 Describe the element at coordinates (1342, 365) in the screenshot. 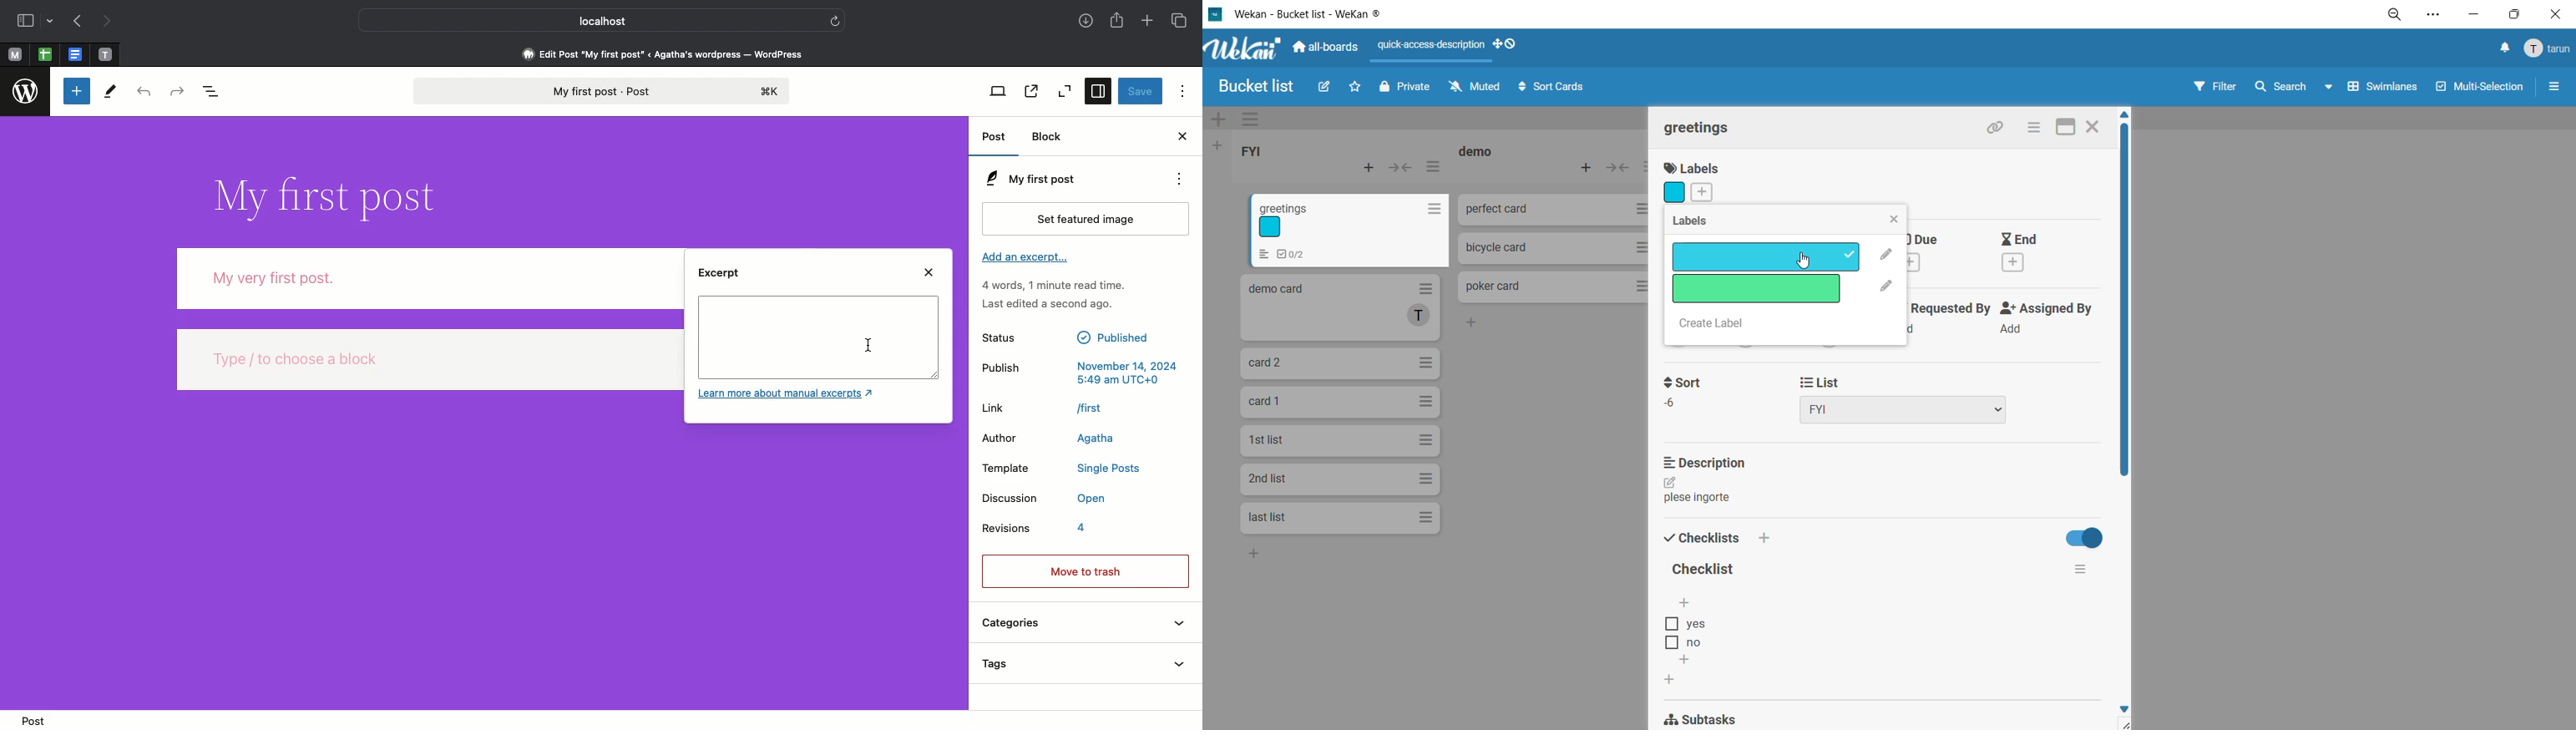

I see `card 2` at that location.